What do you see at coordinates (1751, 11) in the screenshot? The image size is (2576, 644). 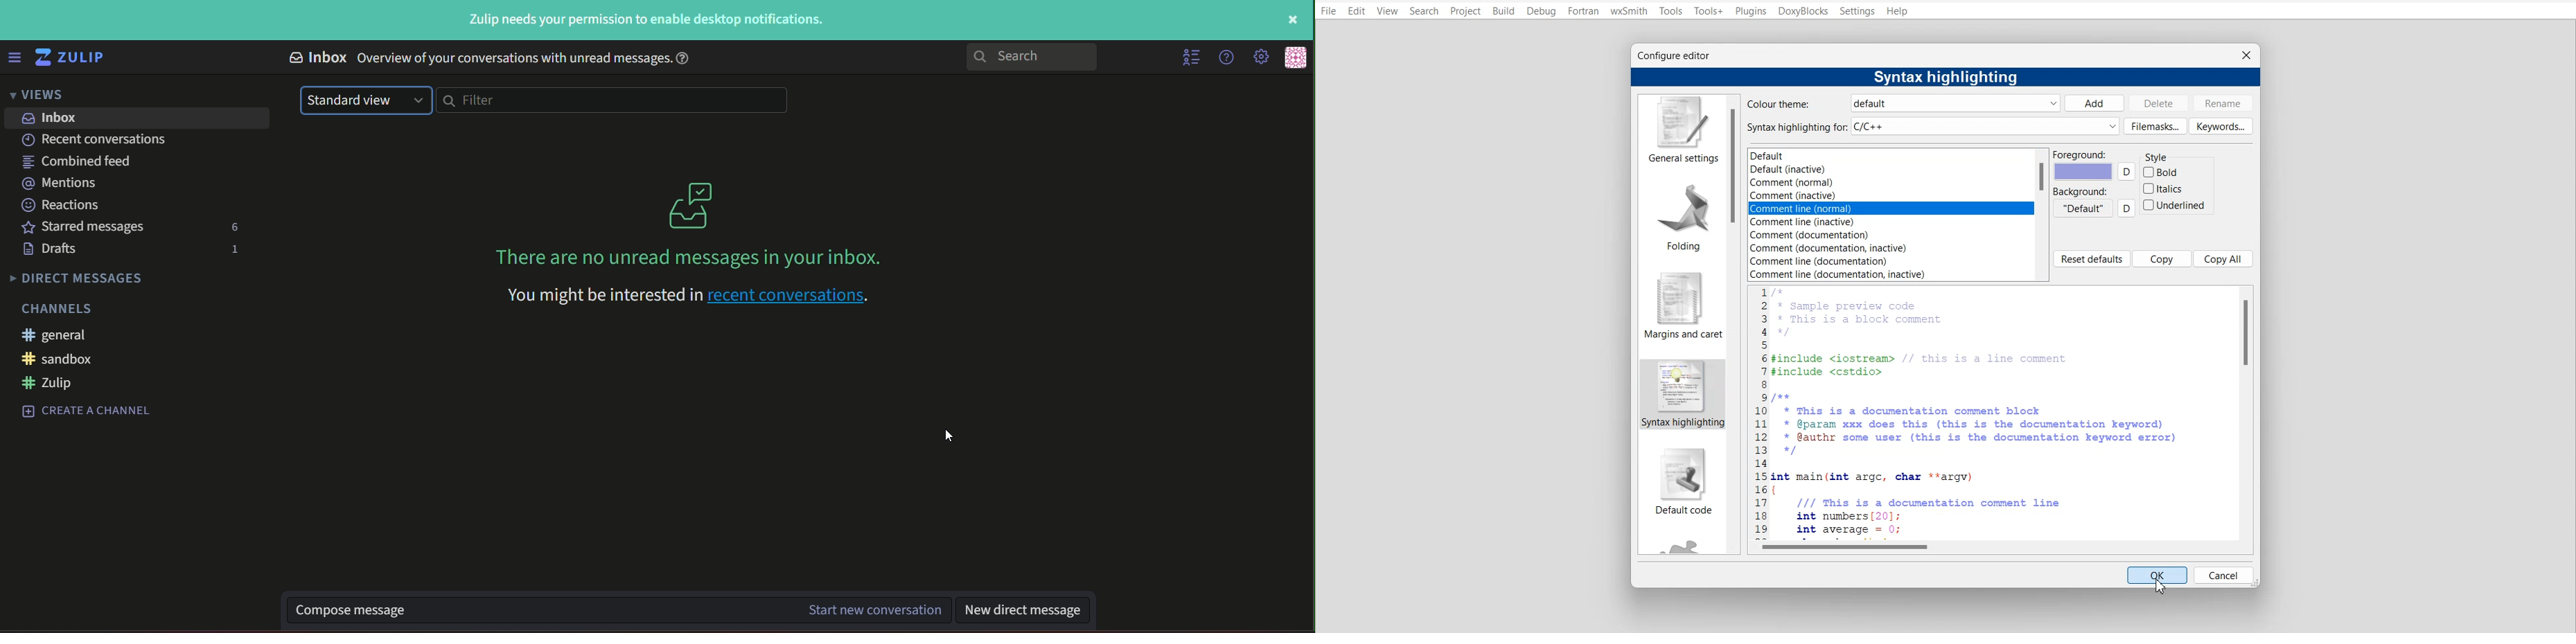 I see `Plugins` at bounding box center [1751, 11].